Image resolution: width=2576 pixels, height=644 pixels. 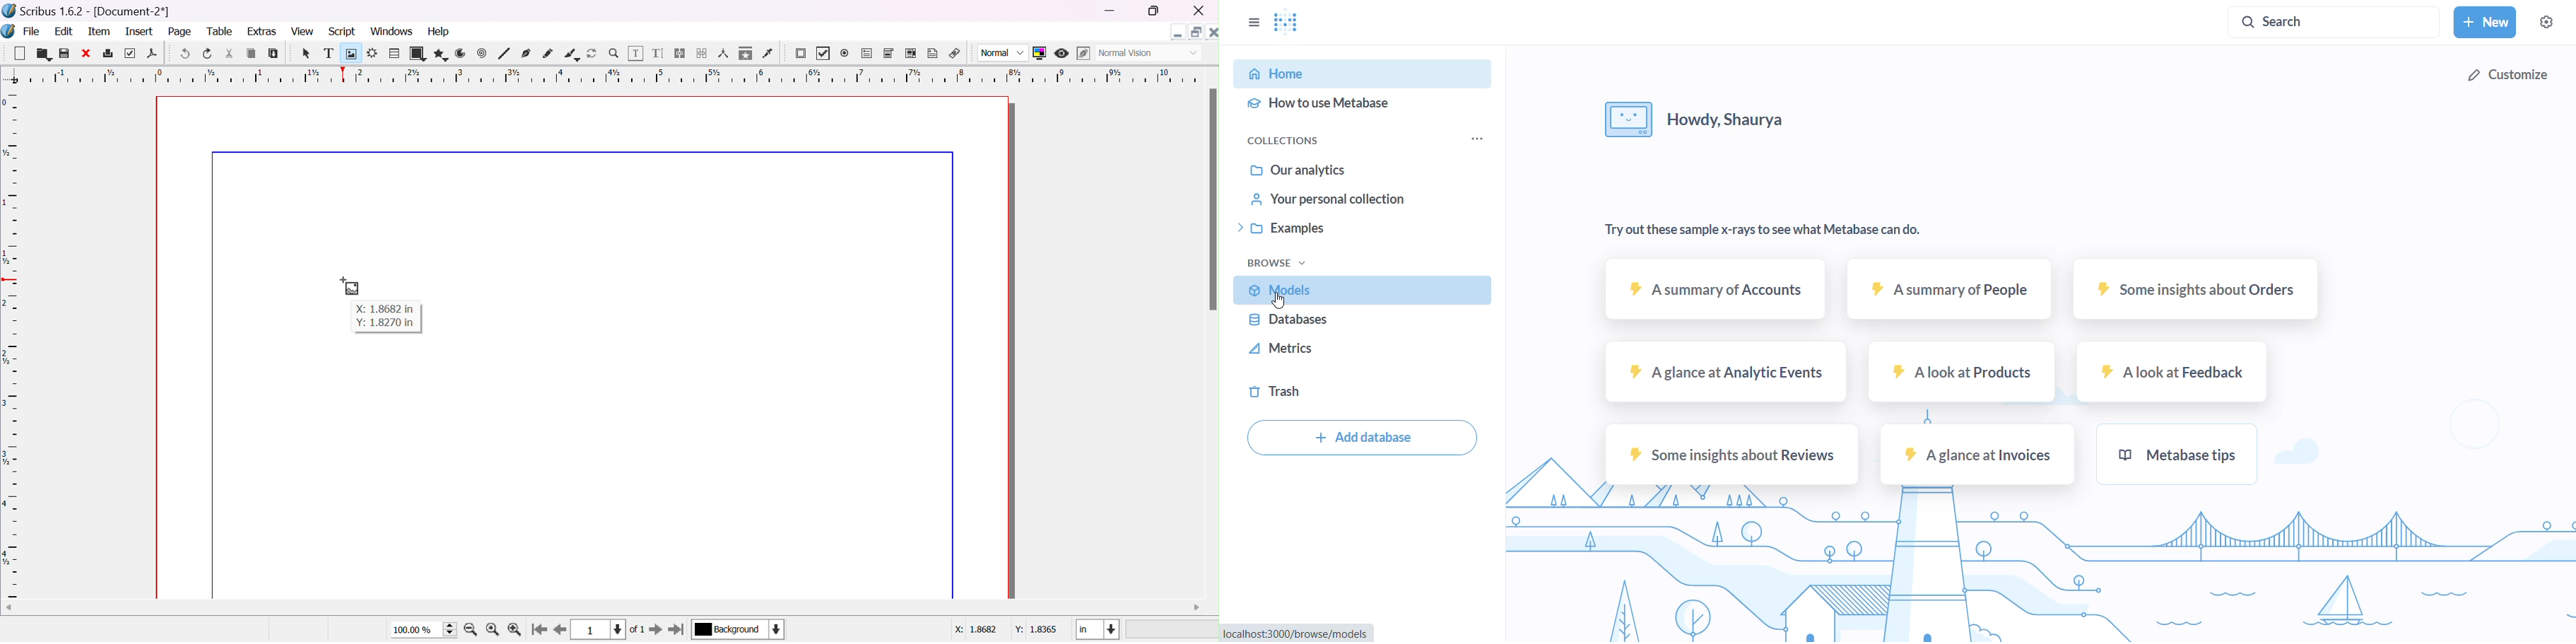 What do you see at coordinates (1283, 301) in the screenshot?
I see `cursor` at bounding box center [1283, 301].